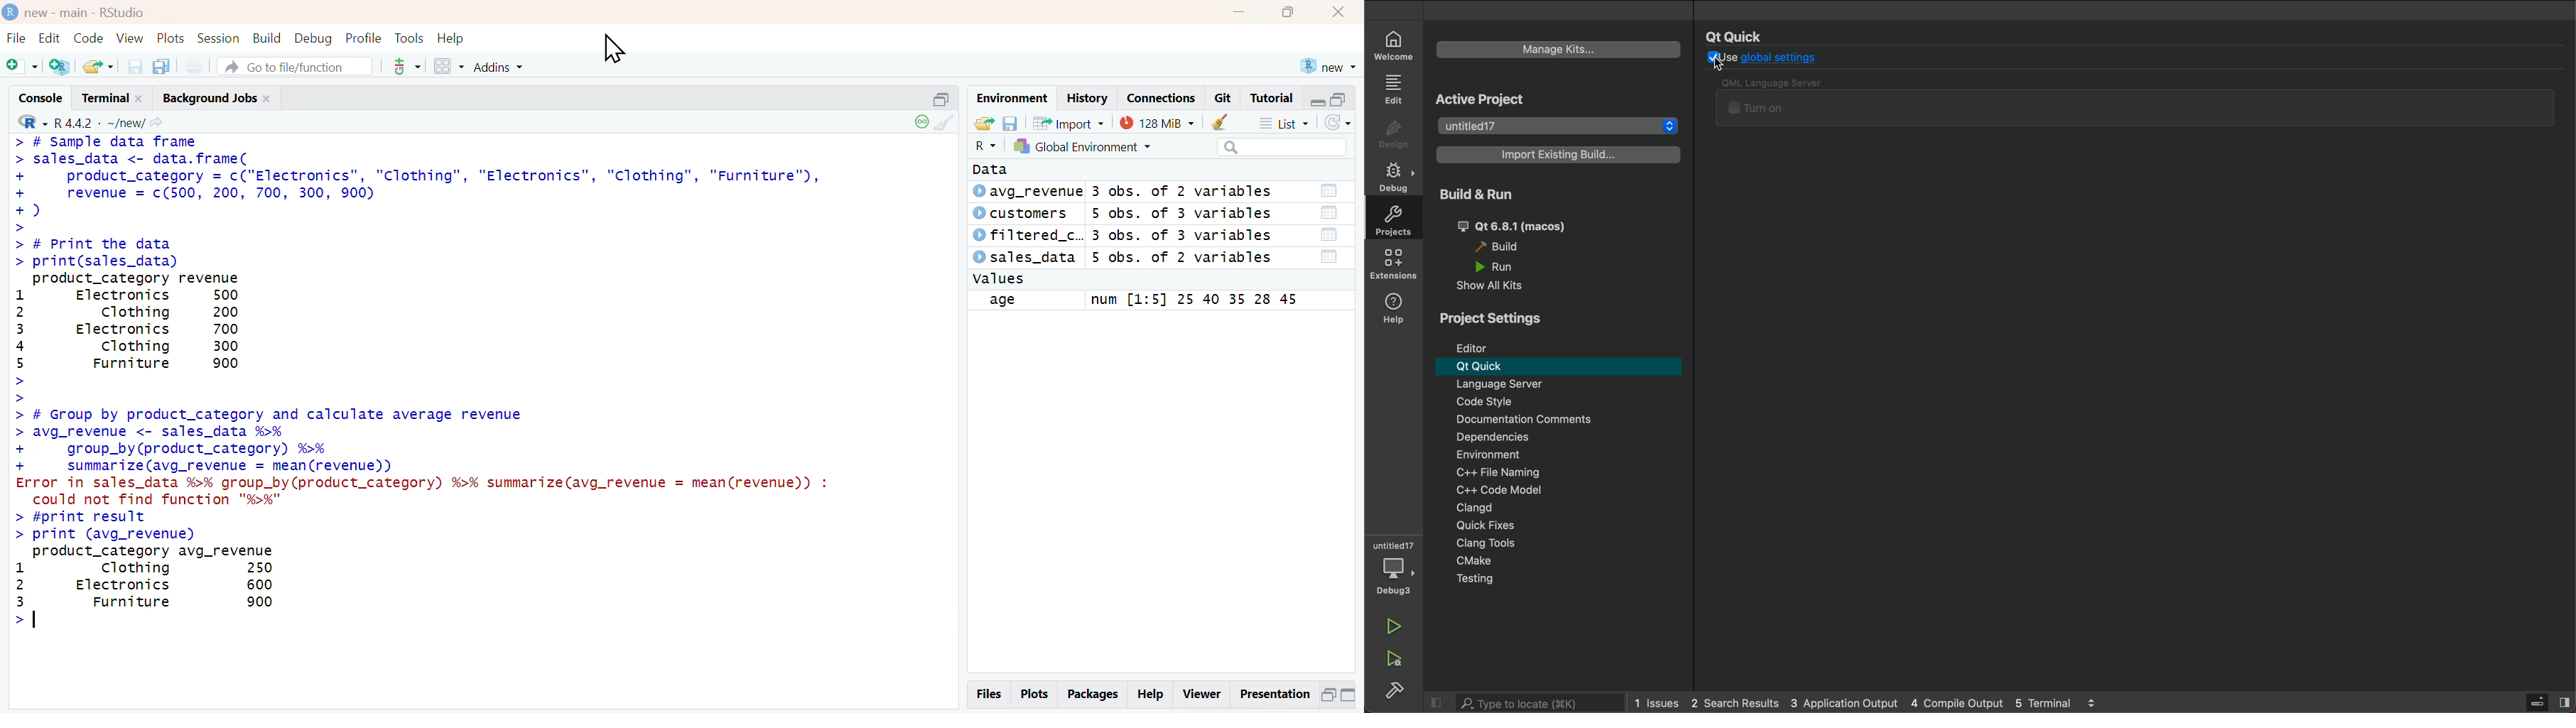 The width and height of the screenshot is (2576, 728). Describe the element at coordinates (1088, 98) in the screenshot. I see `History` at that location.